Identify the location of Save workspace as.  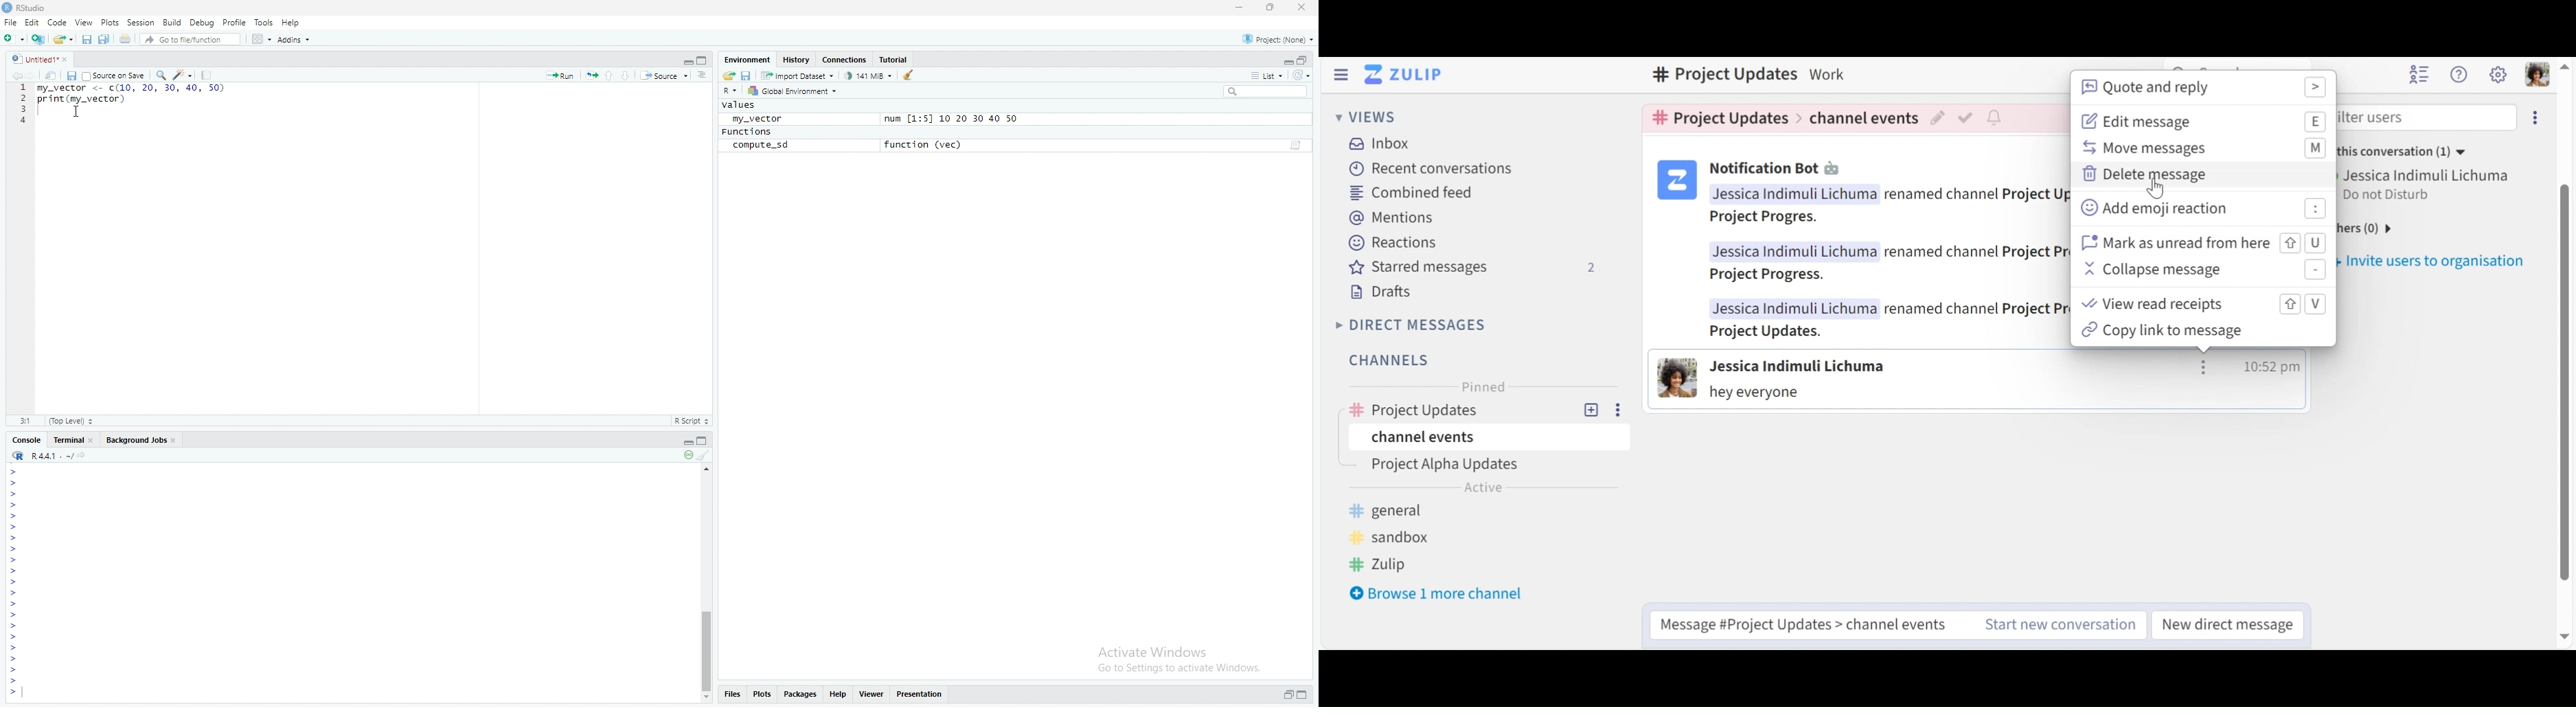
(748, 75).